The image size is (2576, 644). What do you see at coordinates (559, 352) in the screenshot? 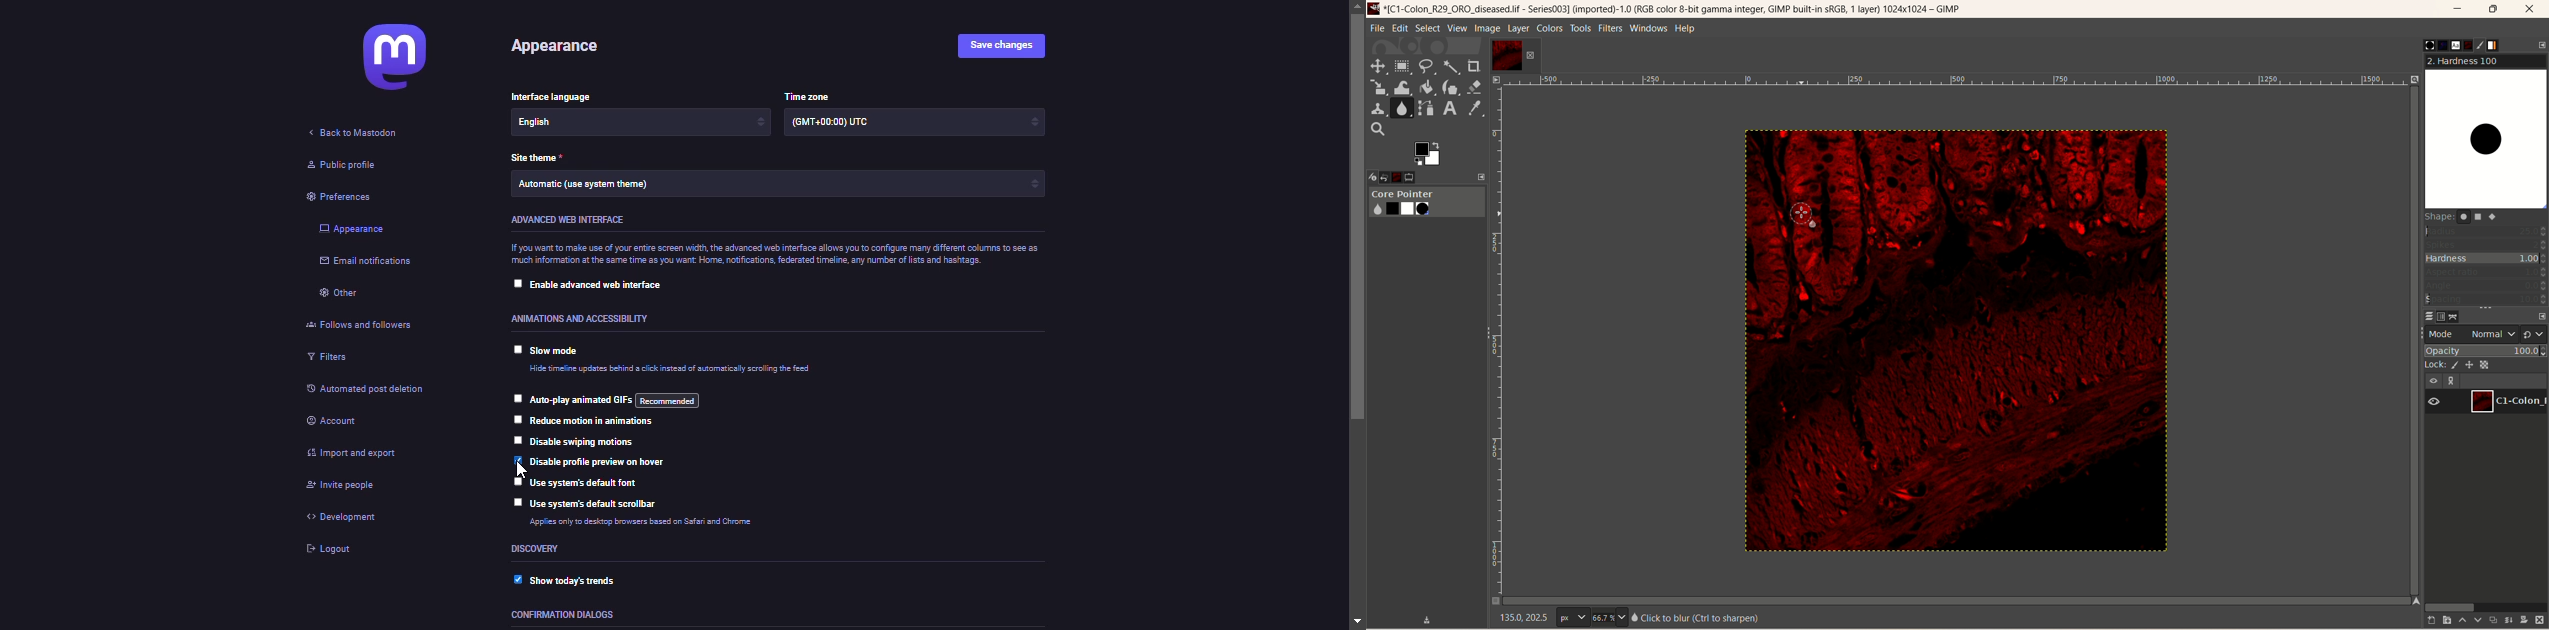
I see `slow mode` at bounding box center [559, 352].